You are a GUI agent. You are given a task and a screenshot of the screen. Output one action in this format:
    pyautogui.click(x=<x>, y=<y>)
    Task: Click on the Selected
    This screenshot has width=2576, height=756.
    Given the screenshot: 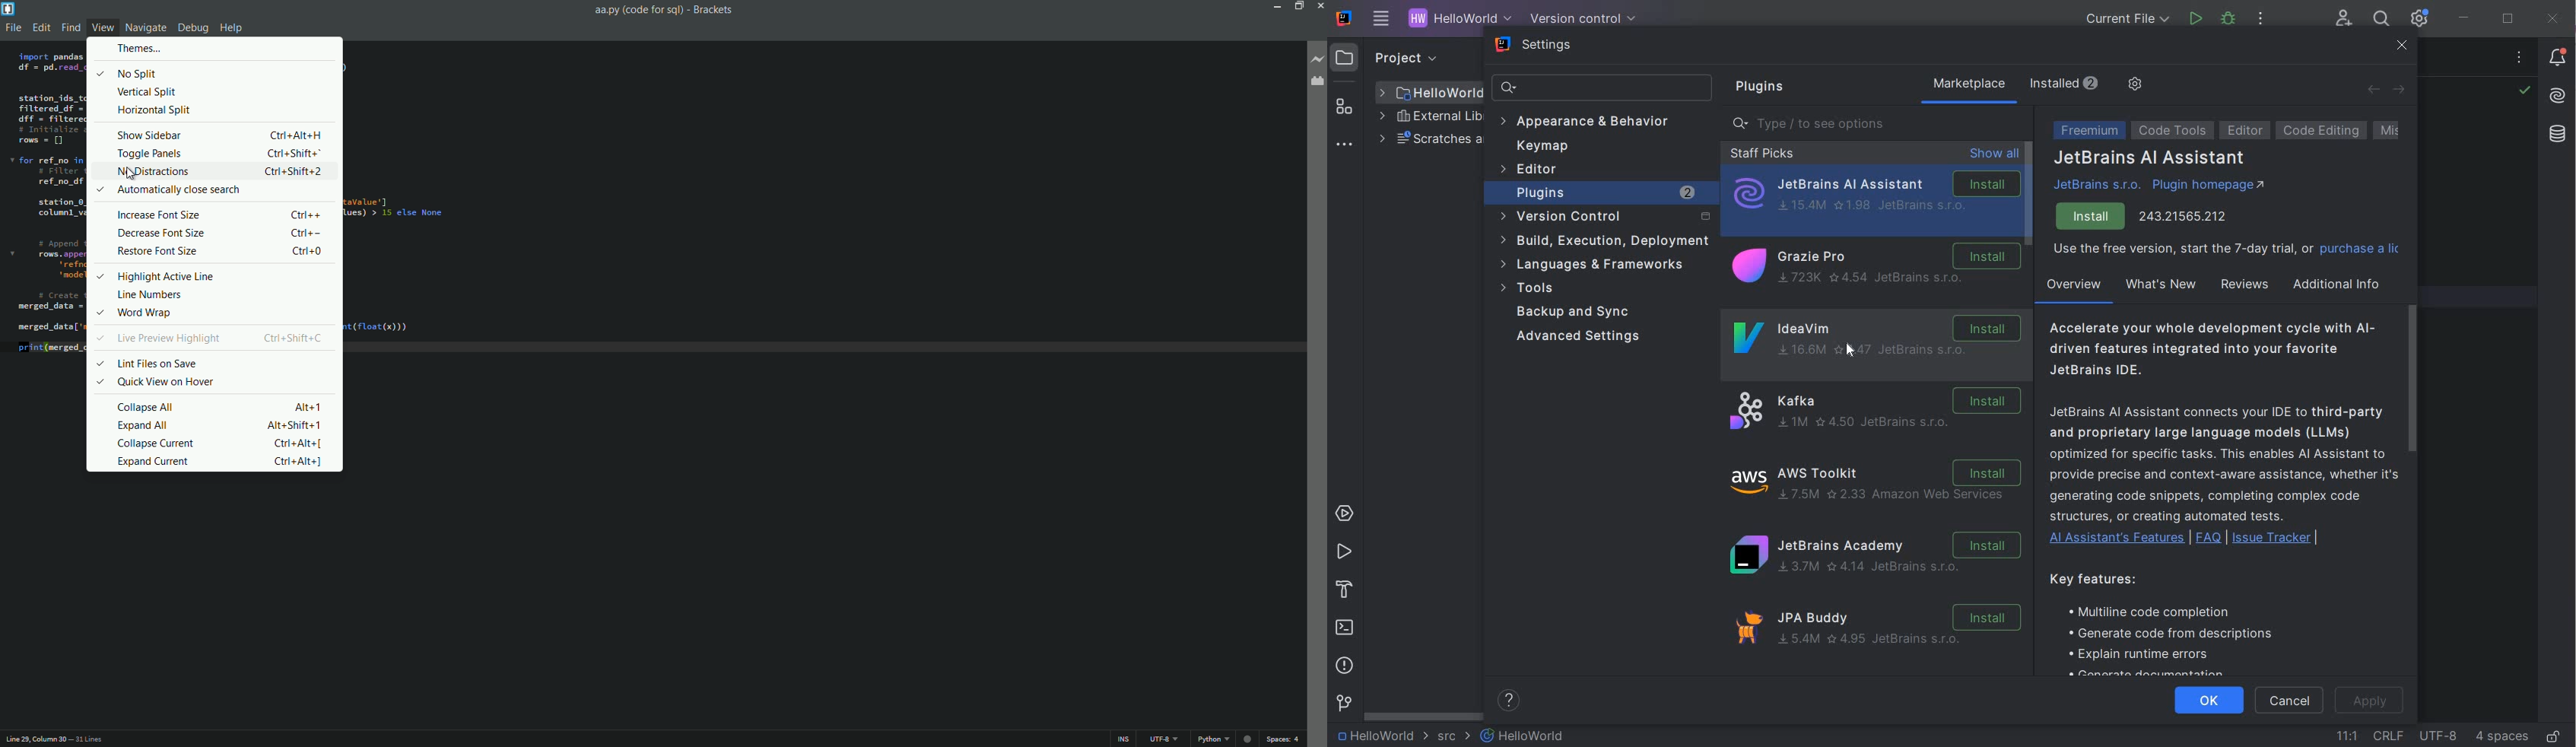 What is the action you would take?
    pyautogui.click(x=102, y=75)
    